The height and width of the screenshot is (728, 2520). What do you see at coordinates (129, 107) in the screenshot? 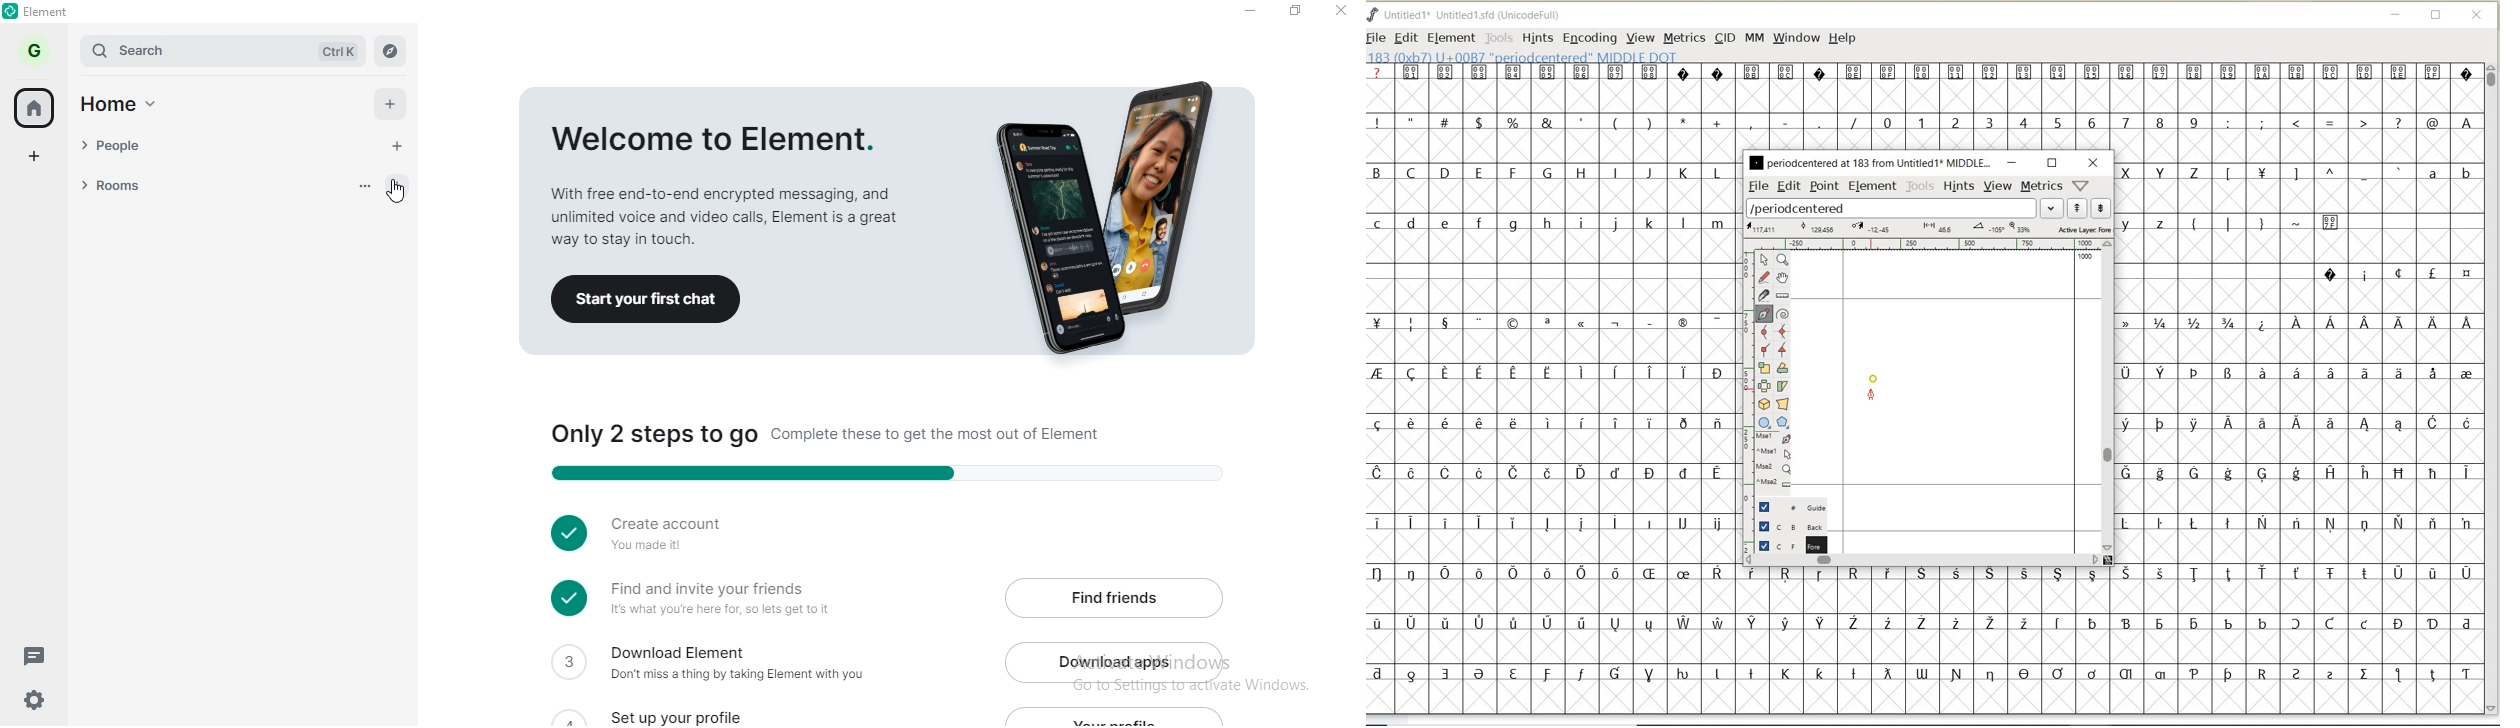
I see `home` at bounding box center [129, 107].